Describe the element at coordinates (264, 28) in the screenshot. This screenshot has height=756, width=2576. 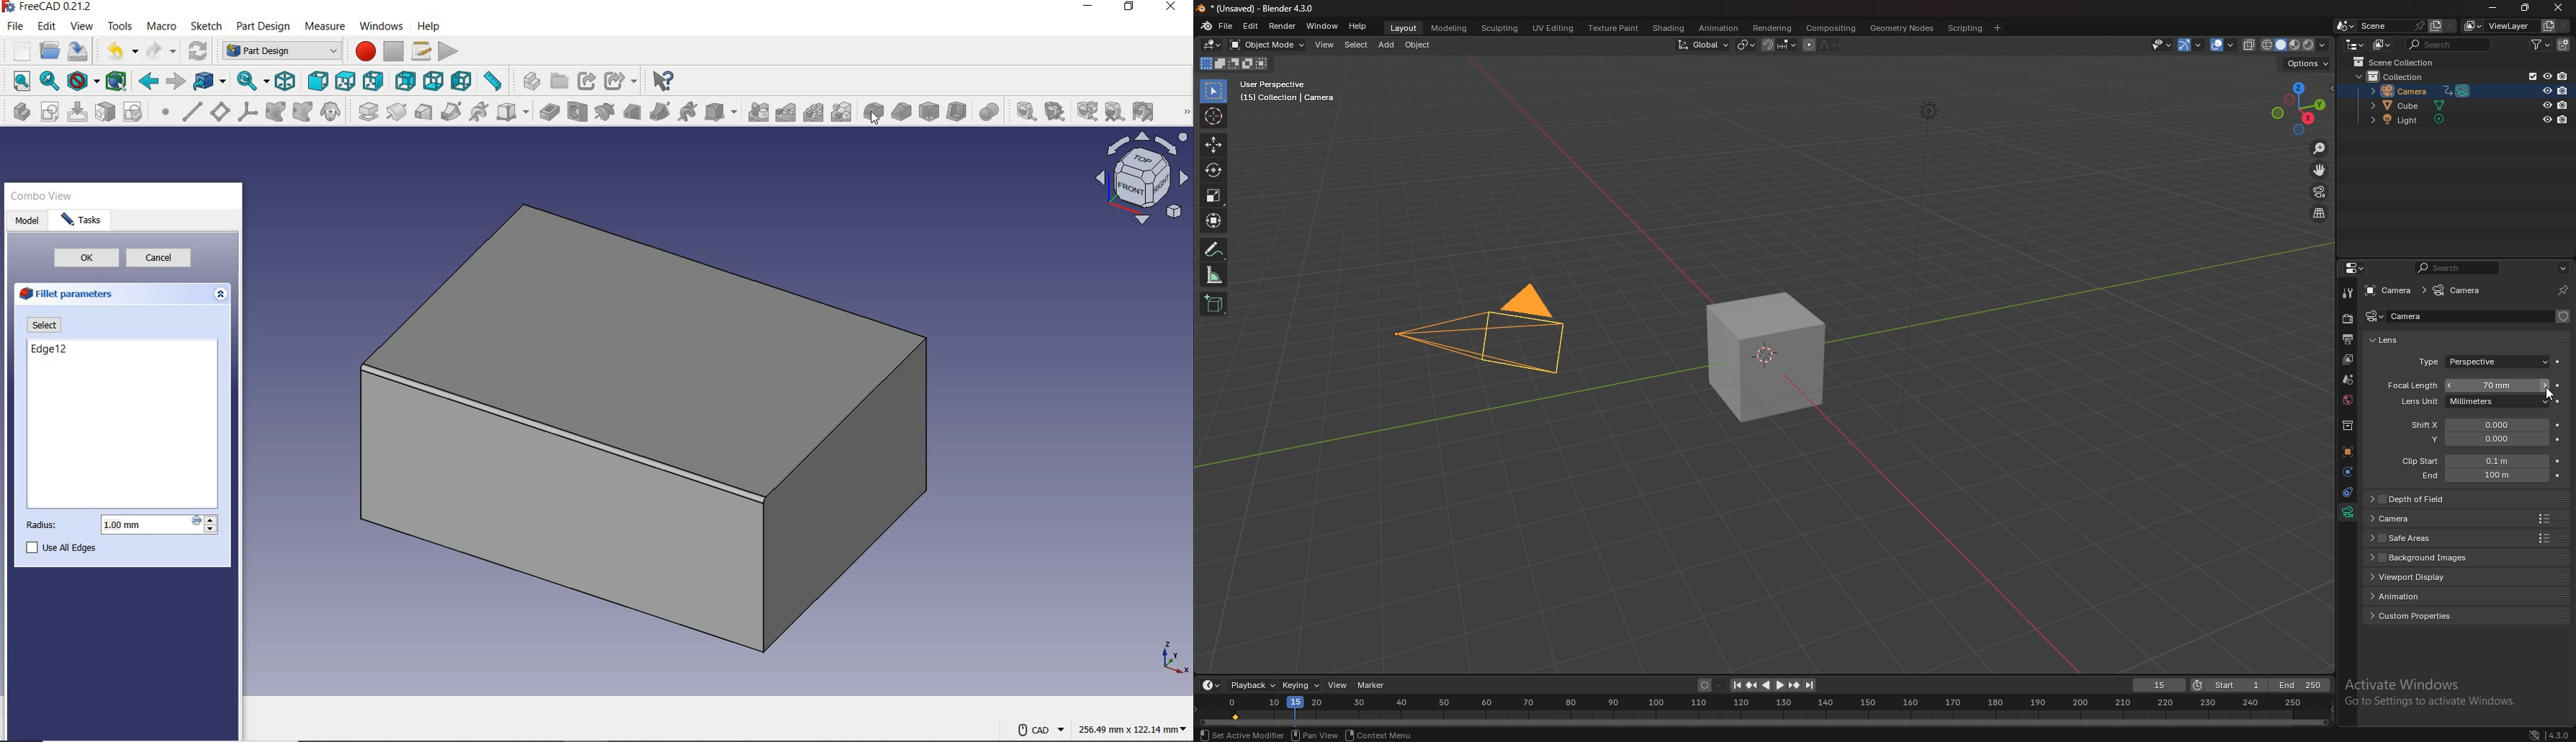
I see `part design` at that location.